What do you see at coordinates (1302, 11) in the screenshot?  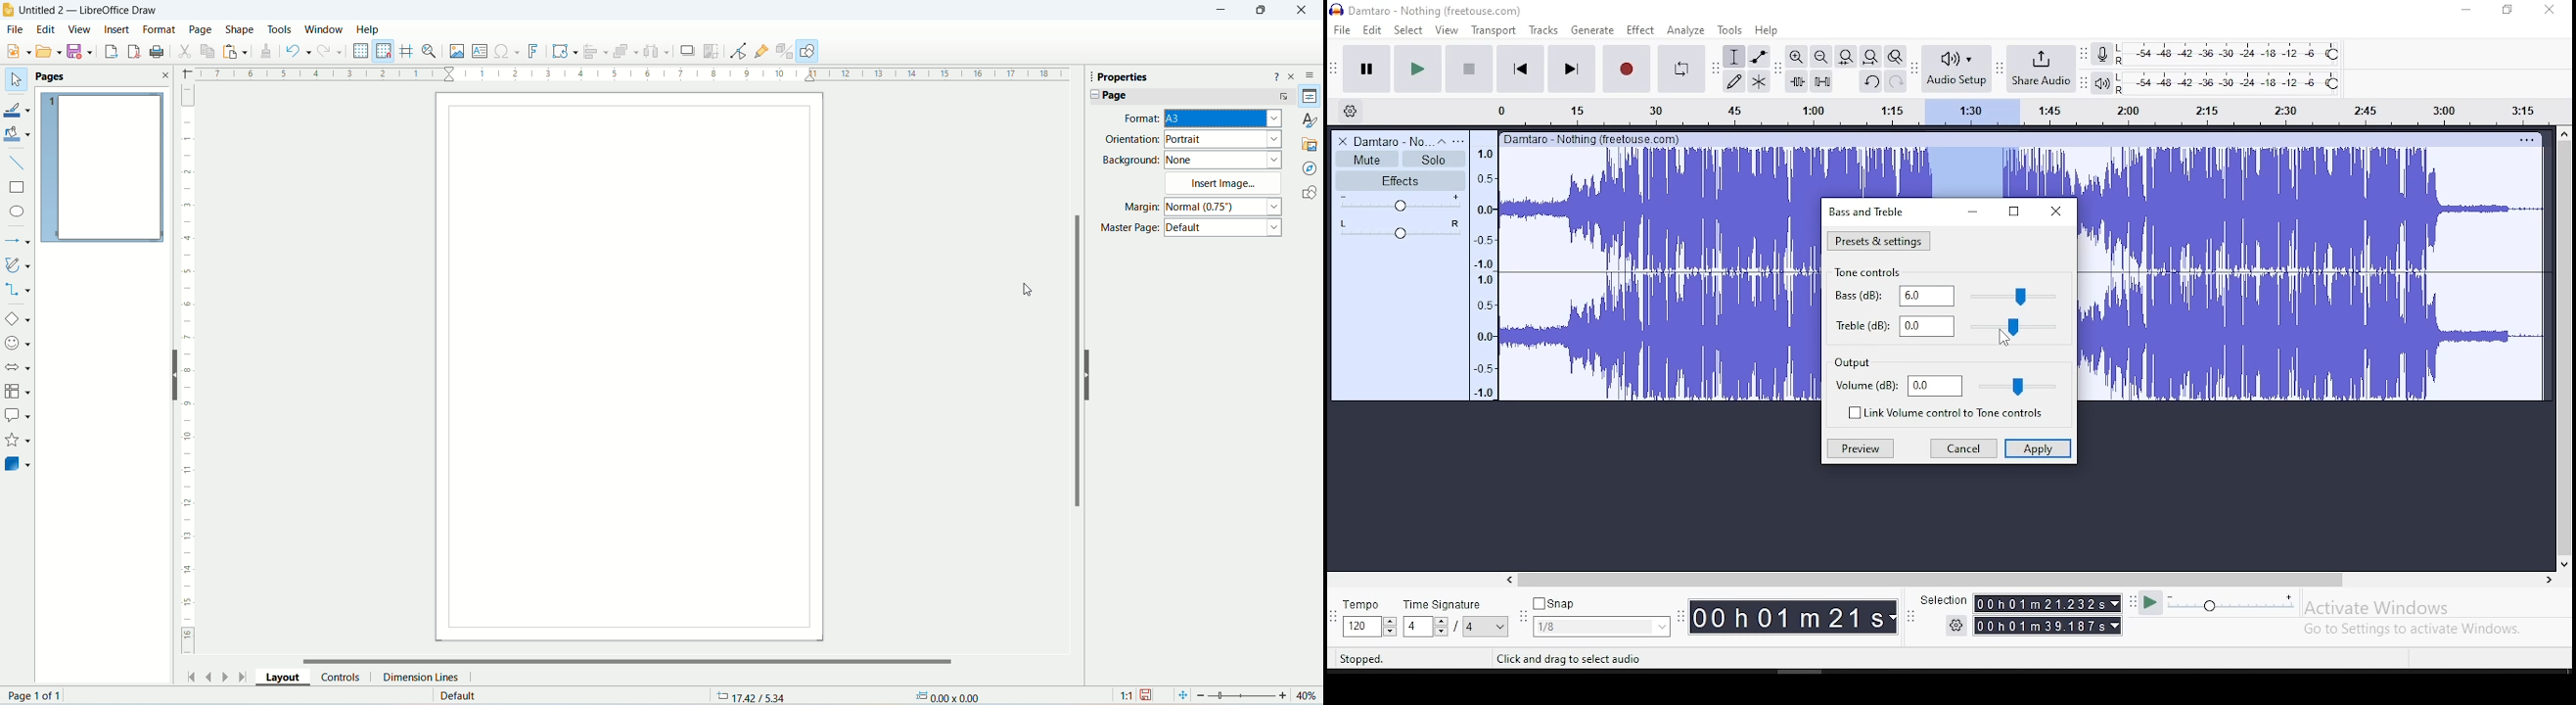 I see `close` at bounding box center [1302, 11].